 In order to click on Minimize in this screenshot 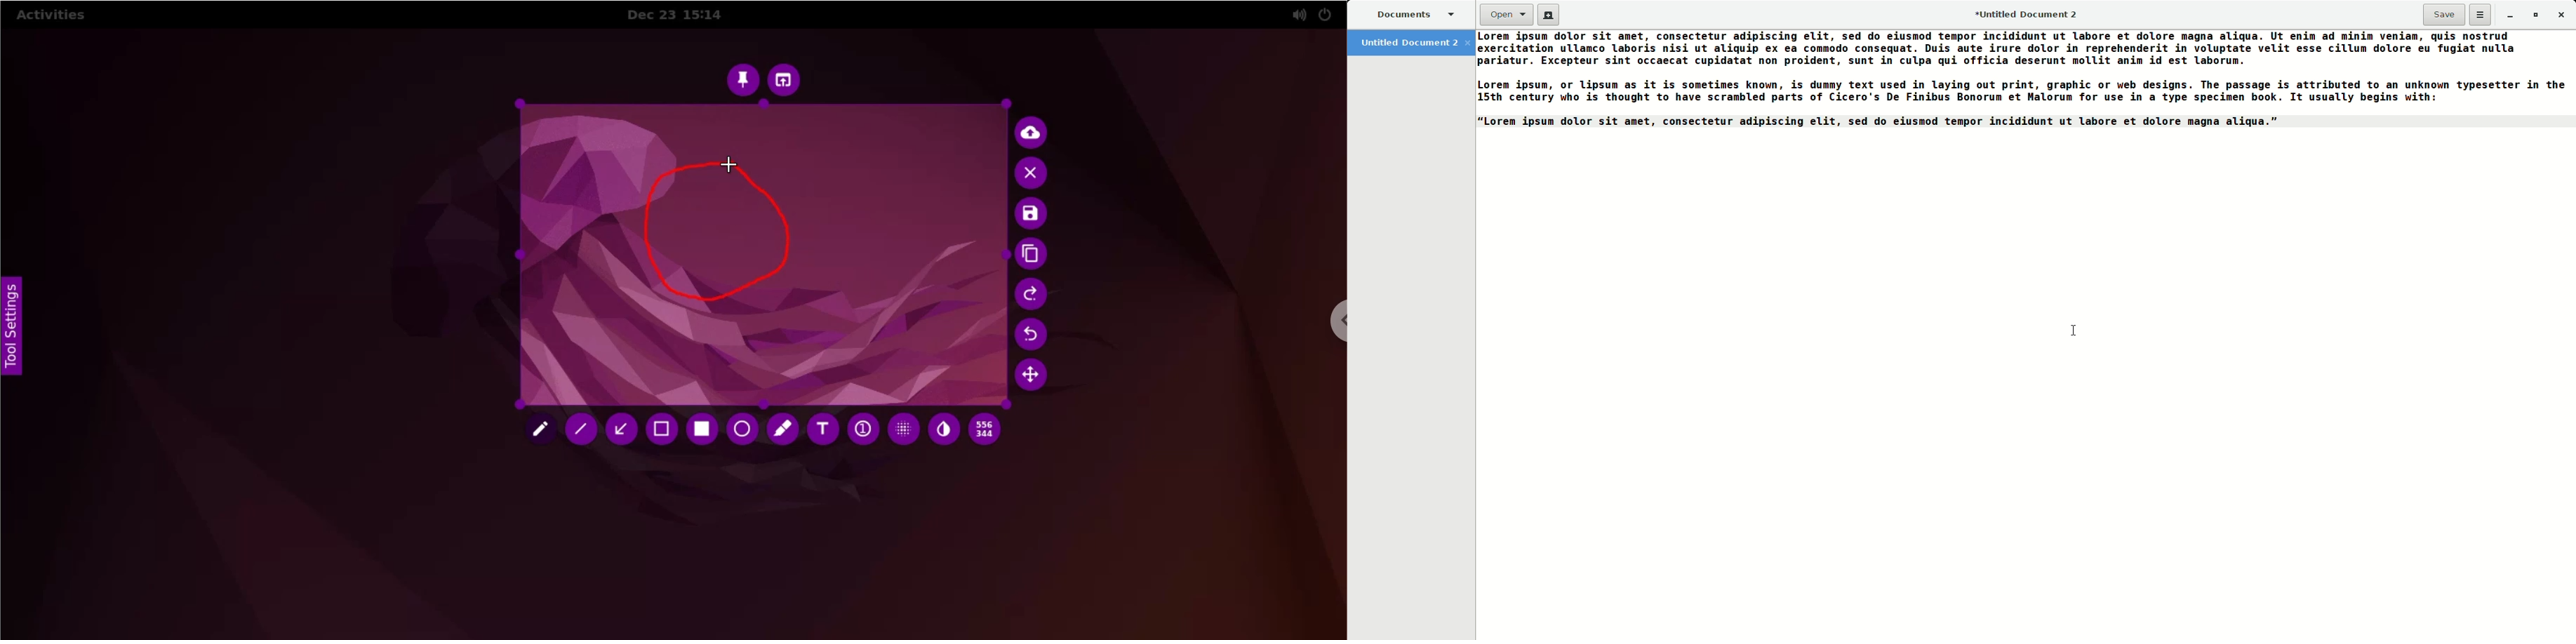, I will do `click(2508, 16)`.